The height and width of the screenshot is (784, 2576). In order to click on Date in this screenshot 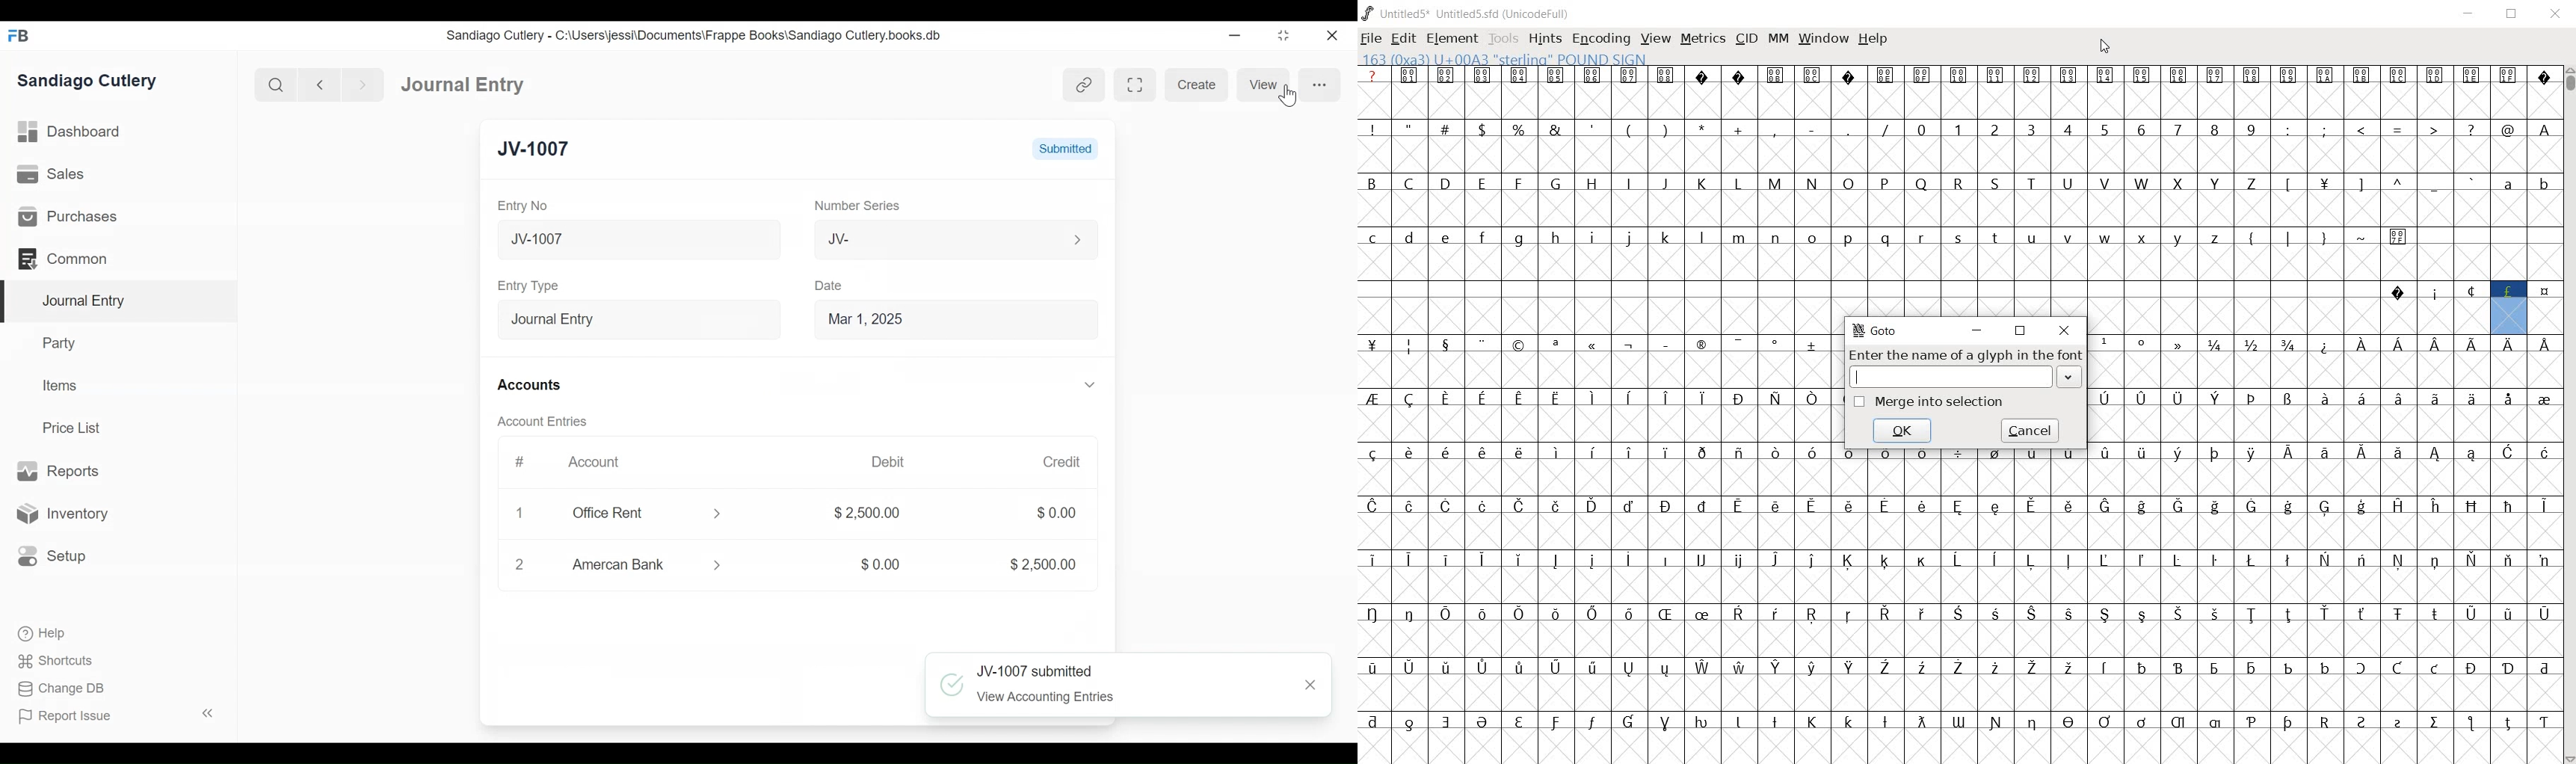, I will do `click(825, 285)`.